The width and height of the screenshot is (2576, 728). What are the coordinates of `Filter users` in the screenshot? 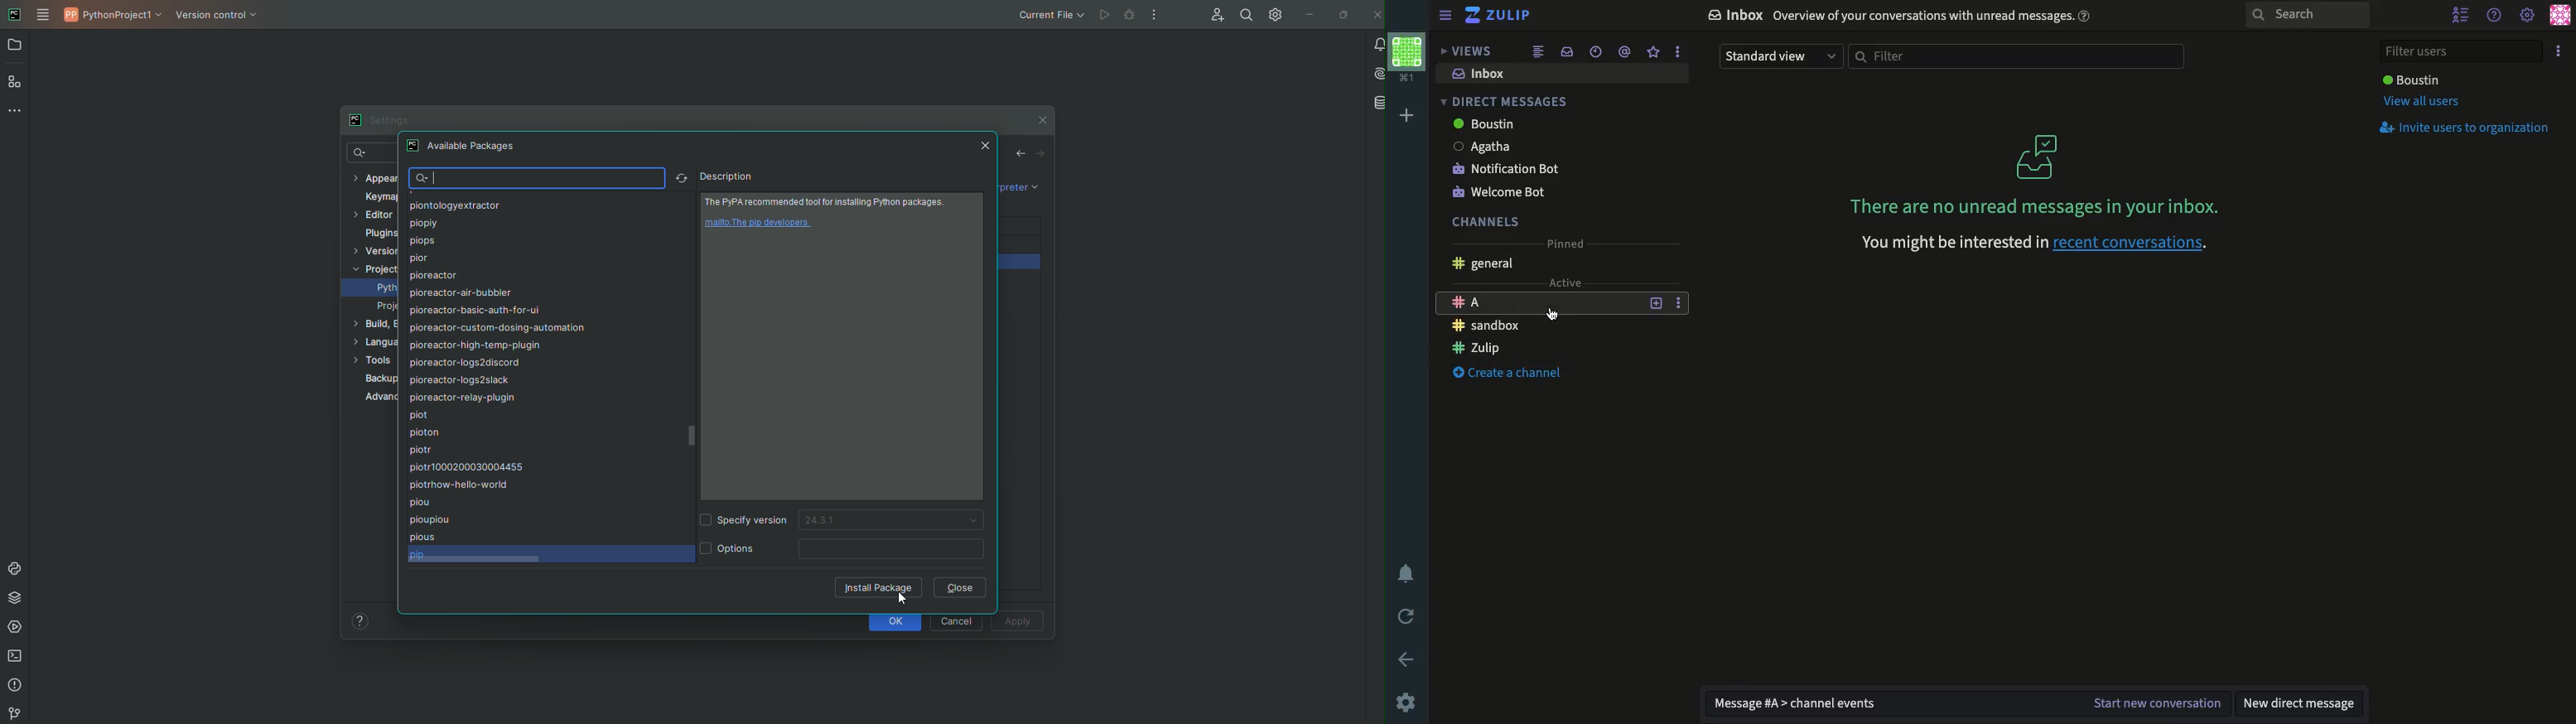 It's located at (2461, 52).